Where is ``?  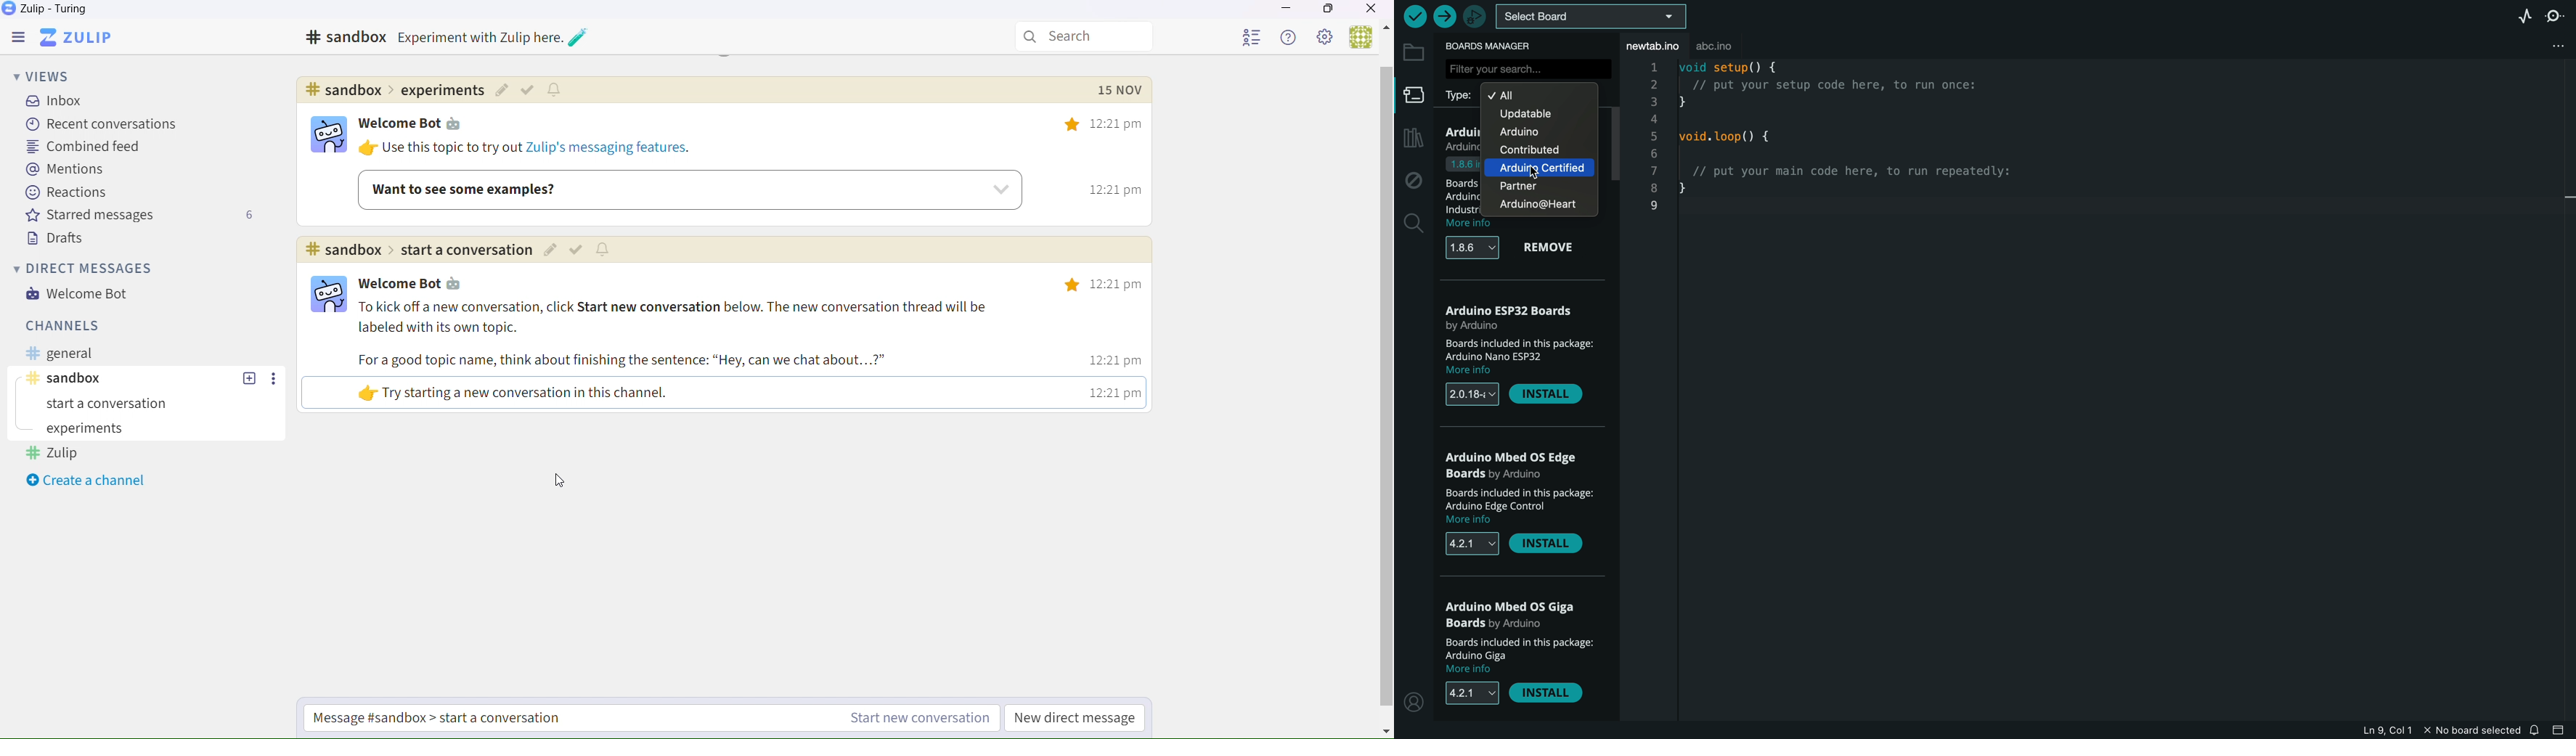
 is located at coordinates (249, 378).